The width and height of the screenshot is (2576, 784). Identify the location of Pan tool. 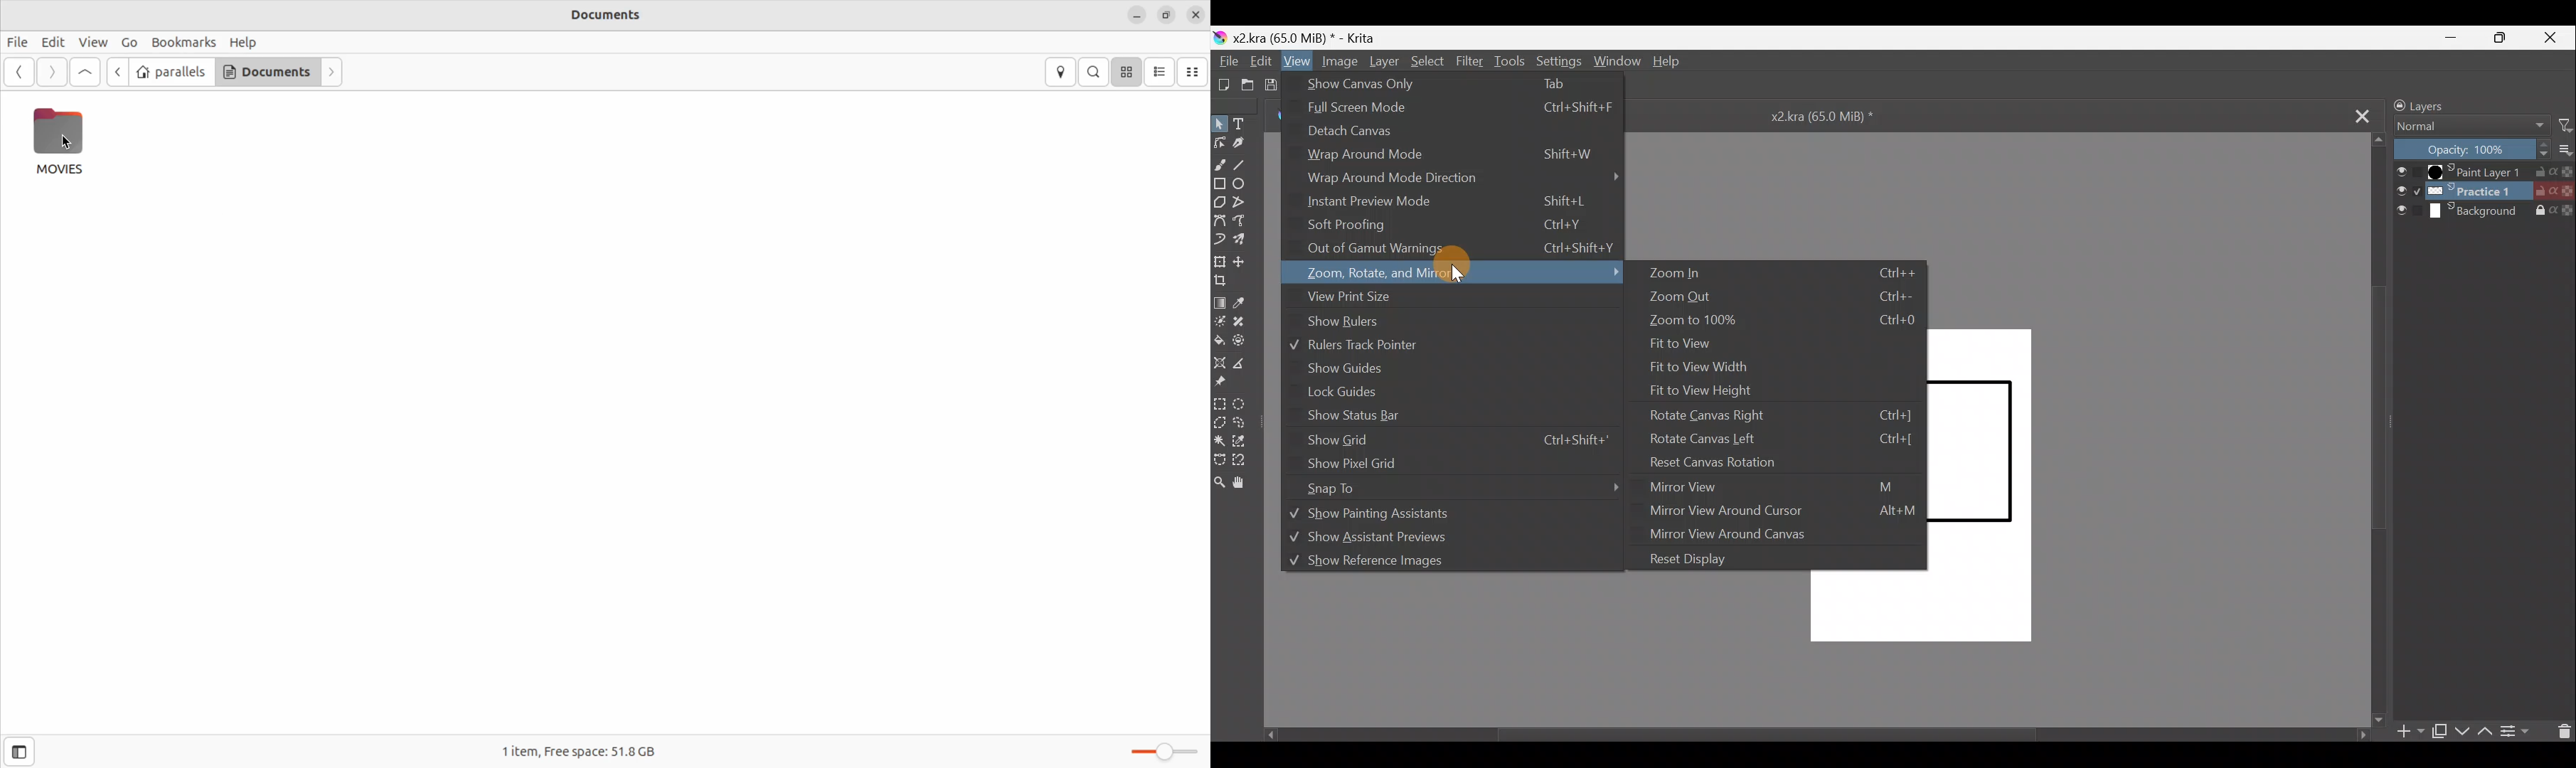
(1244, 484).